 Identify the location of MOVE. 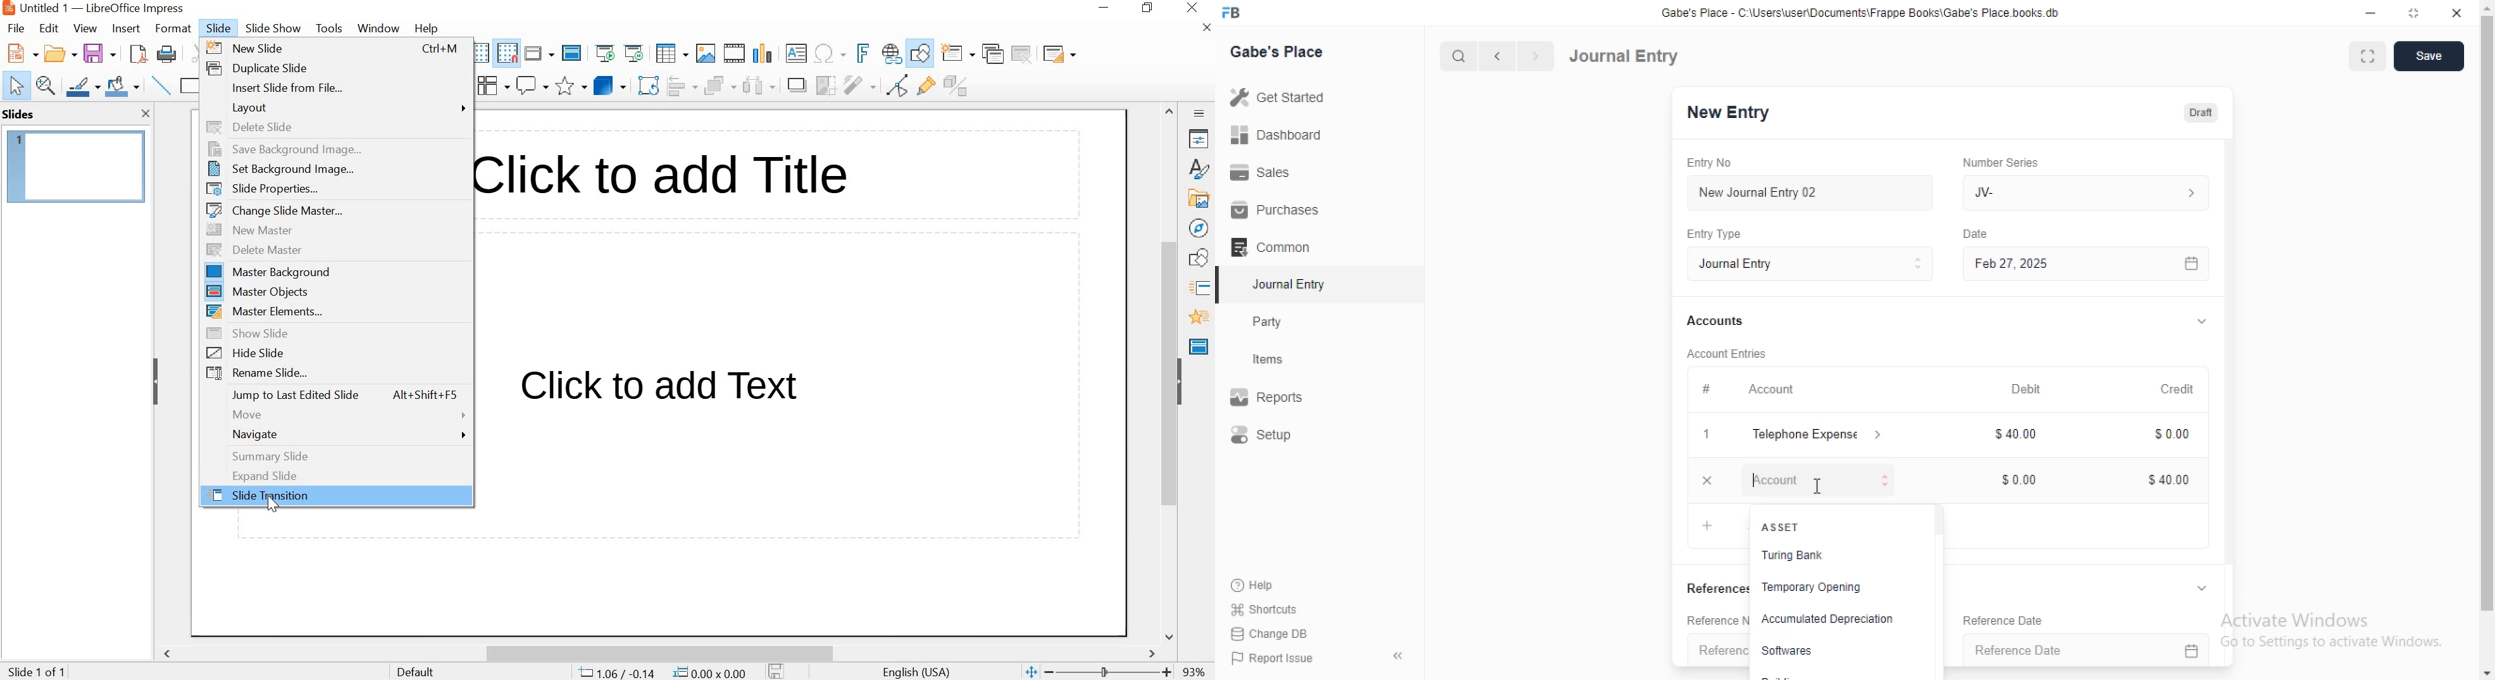
(333, 414).